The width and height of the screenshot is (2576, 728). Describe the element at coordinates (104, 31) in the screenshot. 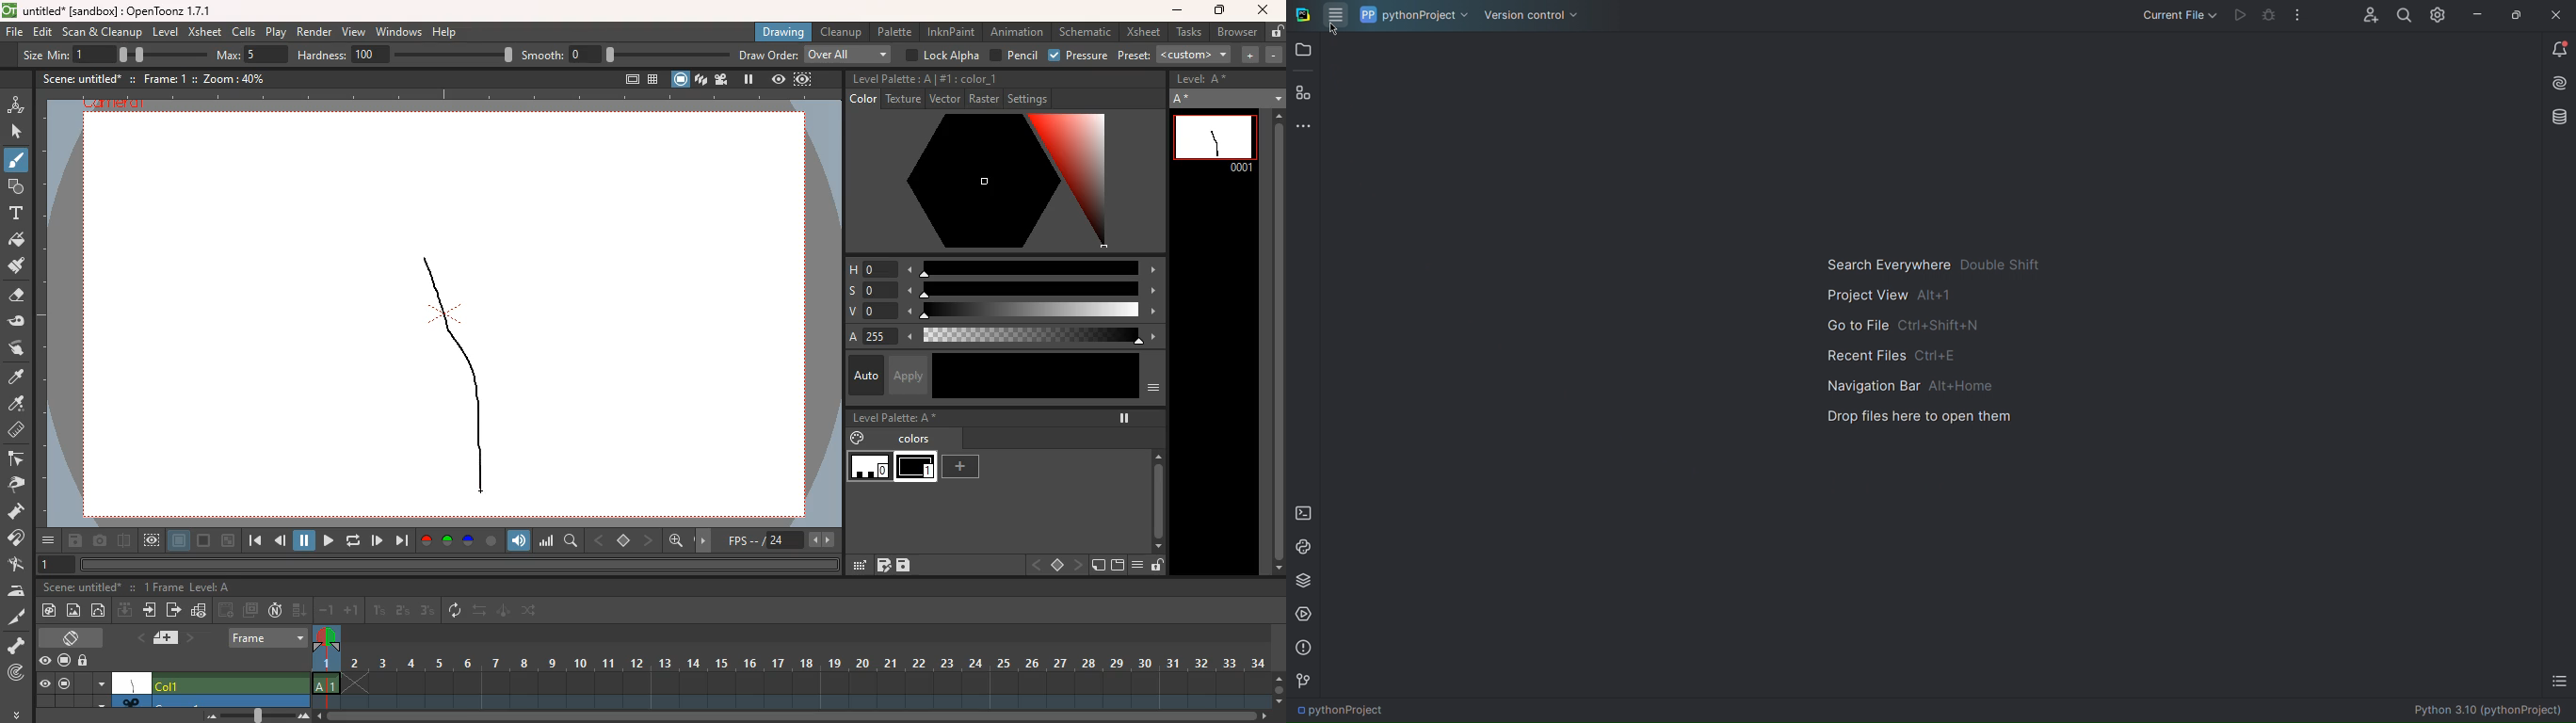

I see `scan & cleanup` at that location.